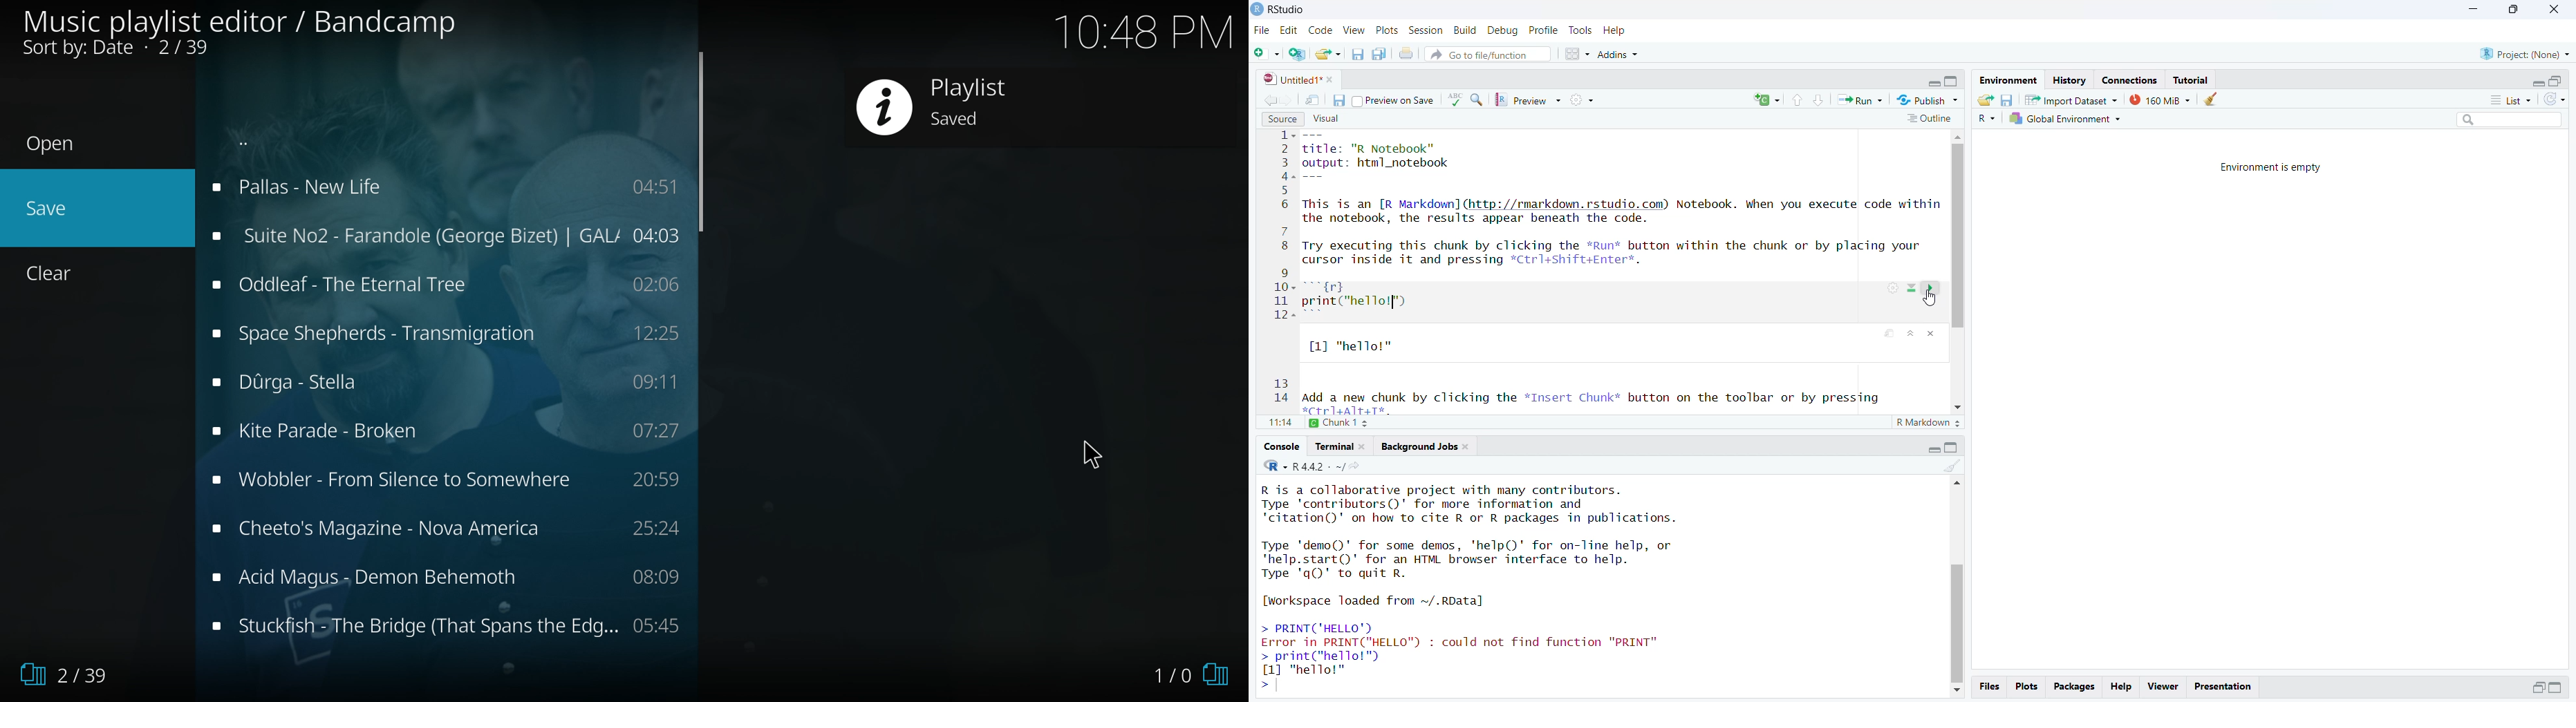  Describe the element at coordinates (1291, 30) in the screenshot. I see `edit` at that location.